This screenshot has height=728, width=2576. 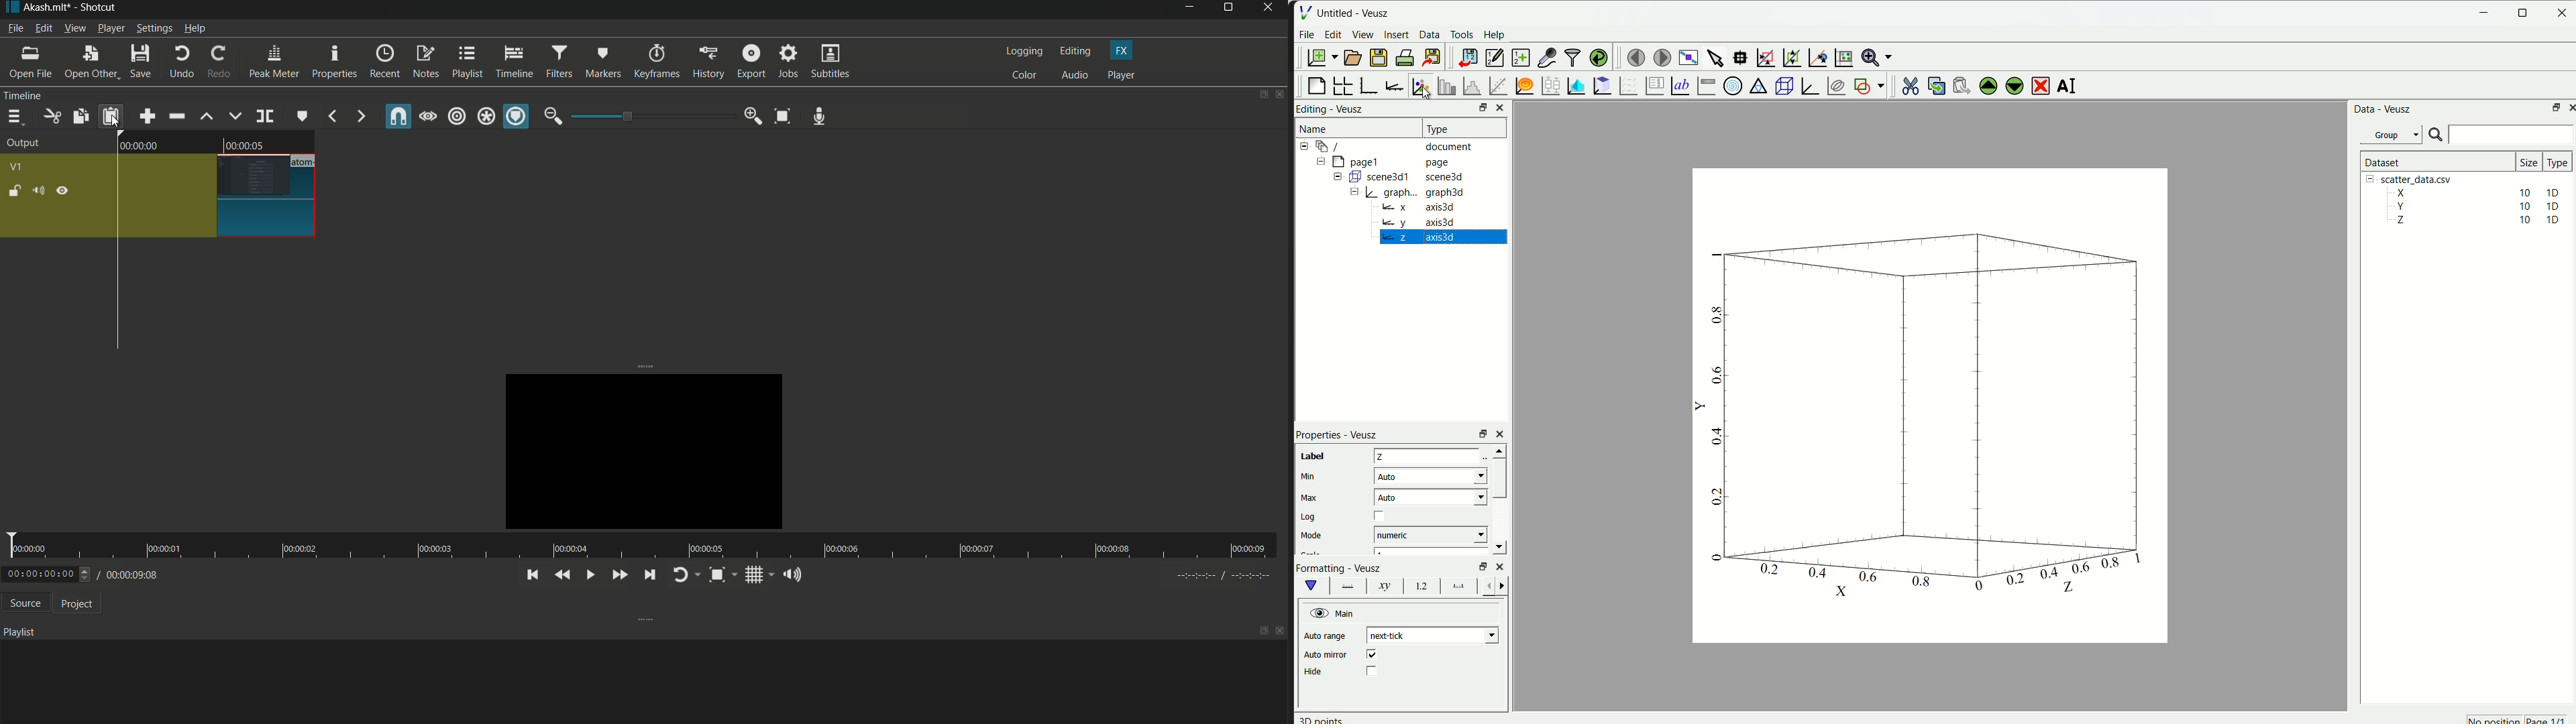 I want to click on zoom out, so click(x=553, y=116).